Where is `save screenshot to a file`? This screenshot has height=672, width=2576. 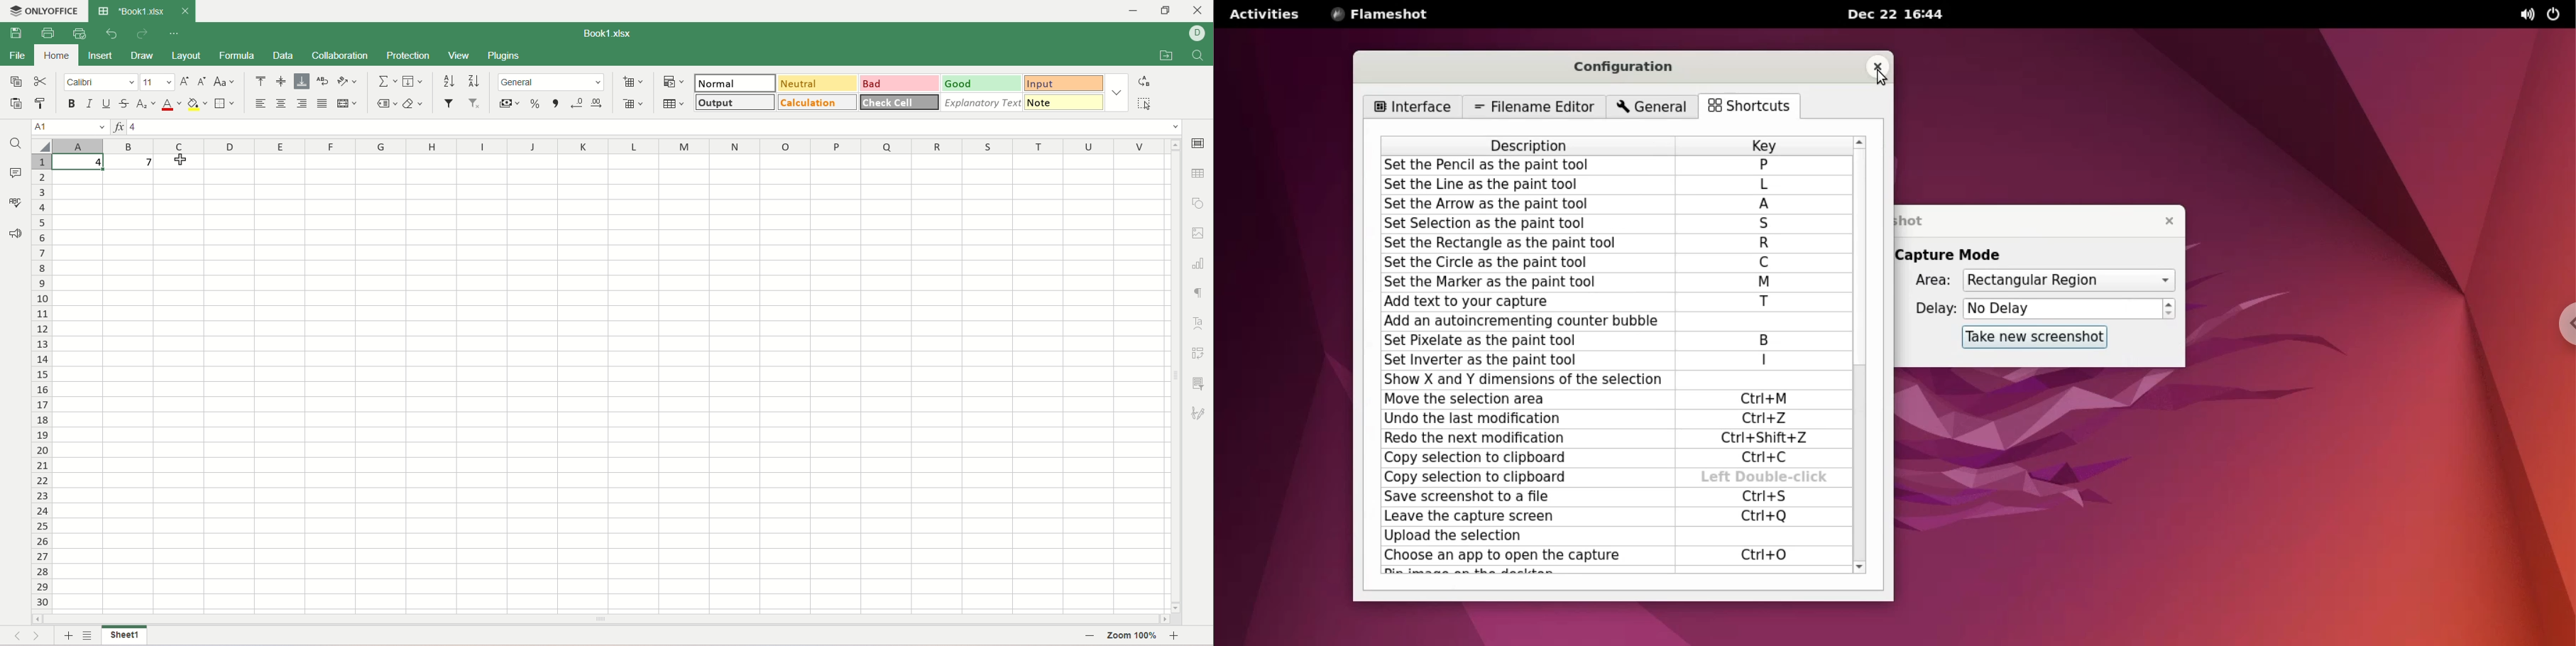
save screenshot to a file is located at coordinates (1521, 498).